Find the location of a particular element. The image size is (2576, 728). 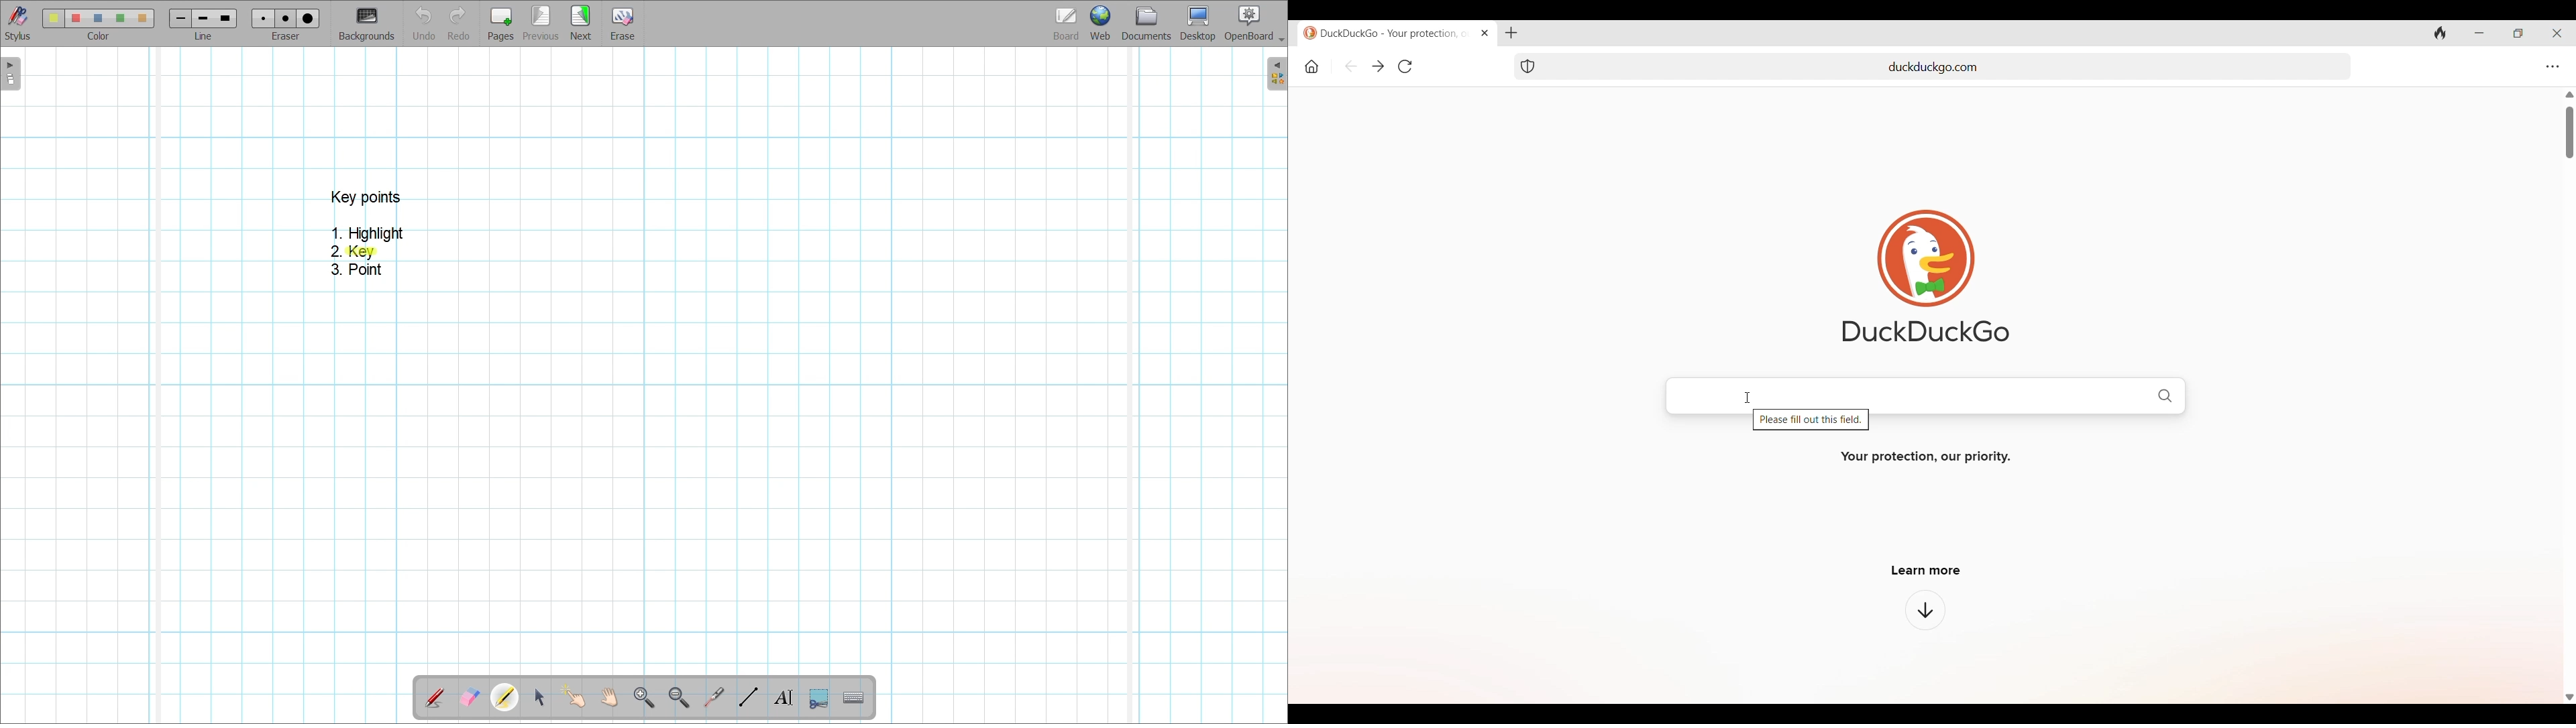

Zoom in is located at coordinates (645, 699).